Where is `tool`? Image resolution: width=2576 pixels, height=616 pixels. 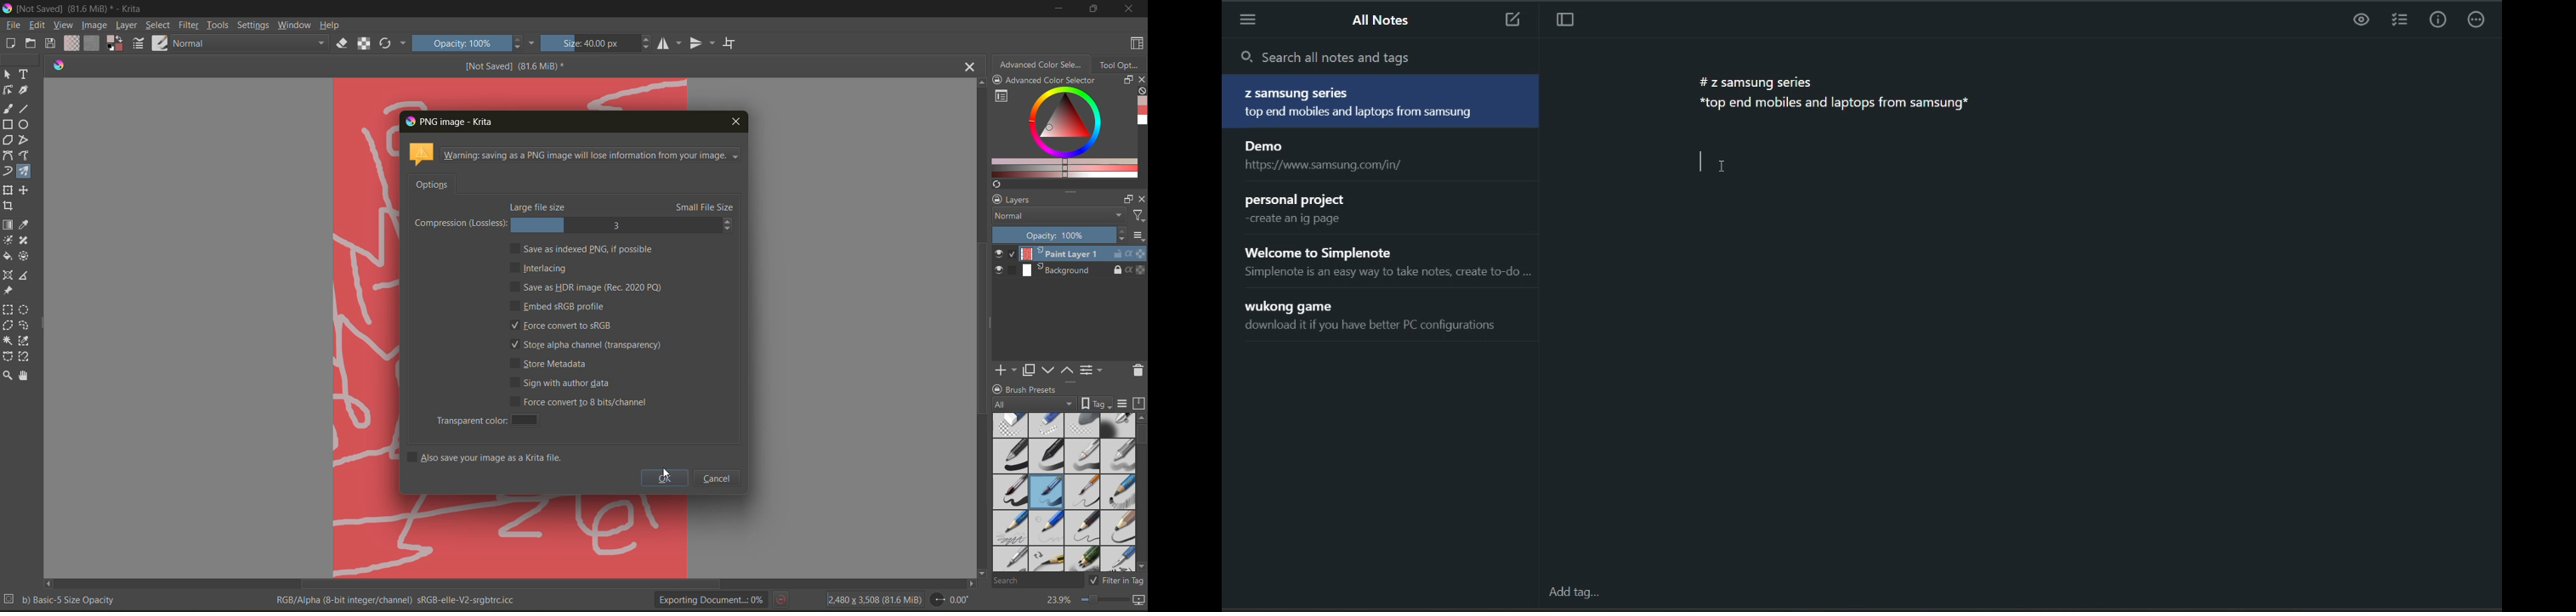
tool is located at coordinates (8, 290).